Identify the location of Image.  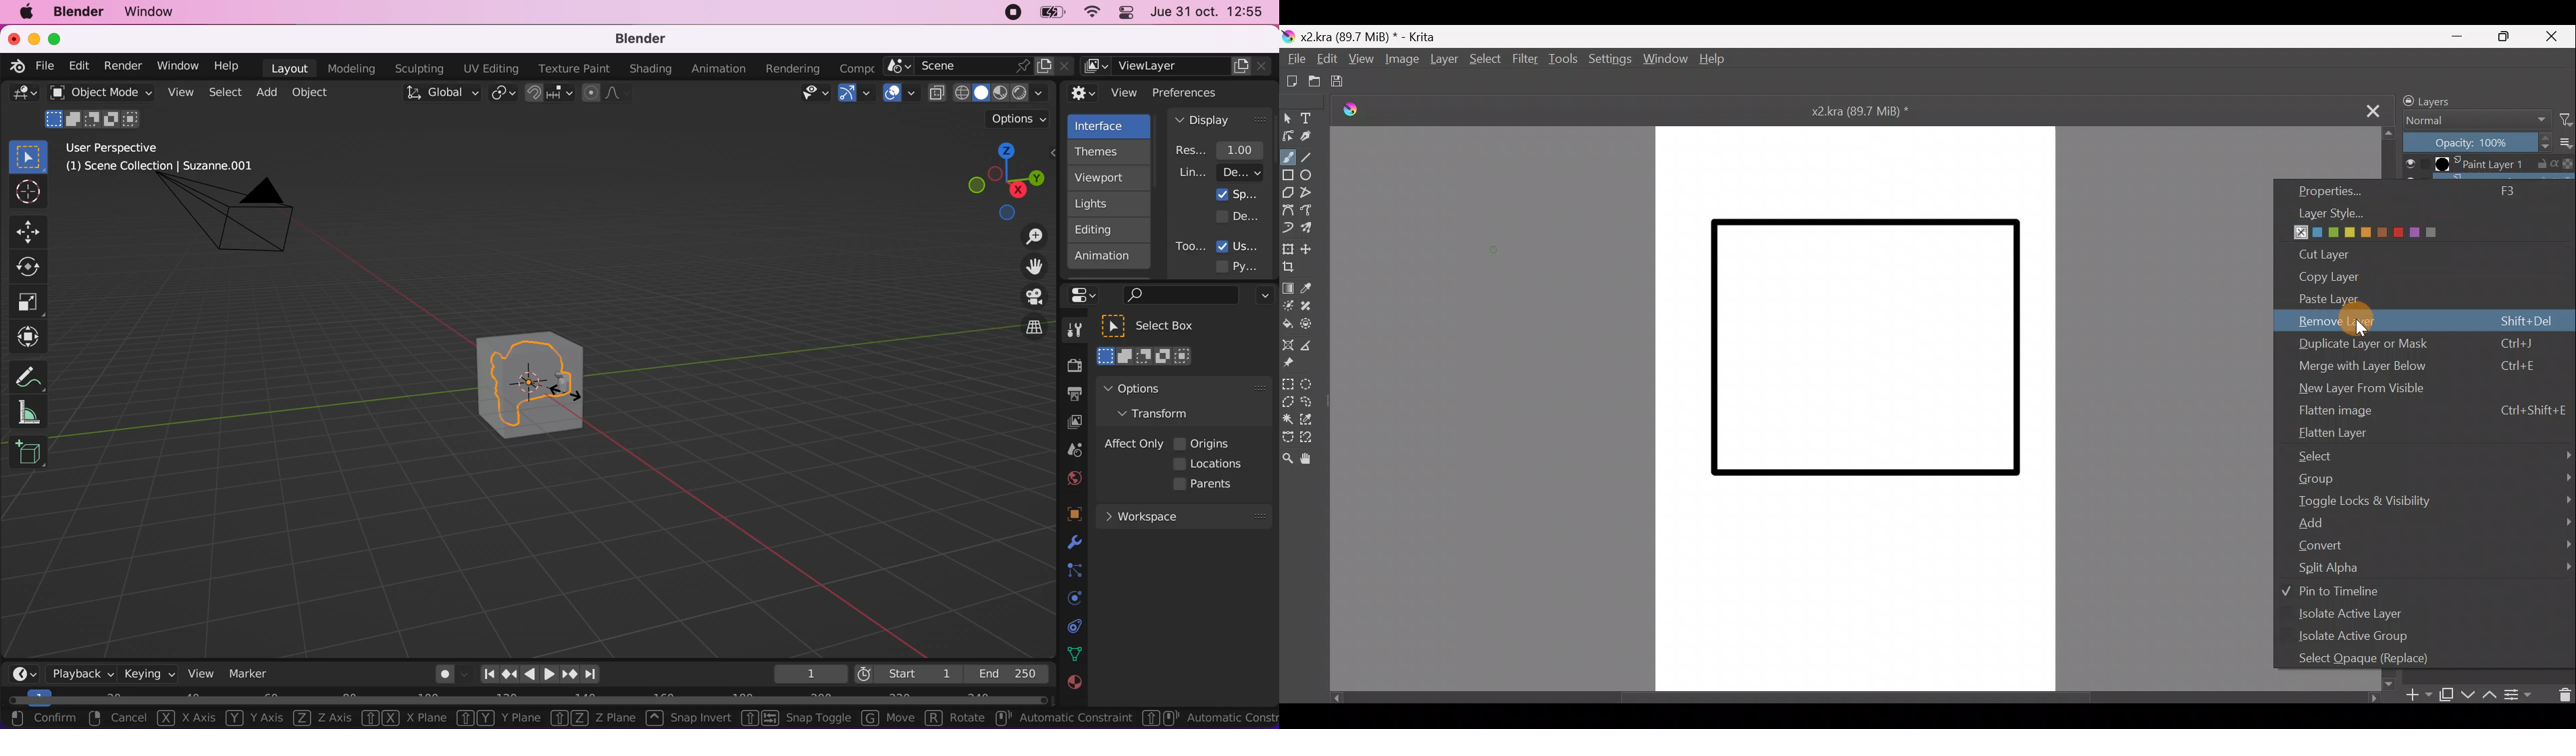
(1403, 59).